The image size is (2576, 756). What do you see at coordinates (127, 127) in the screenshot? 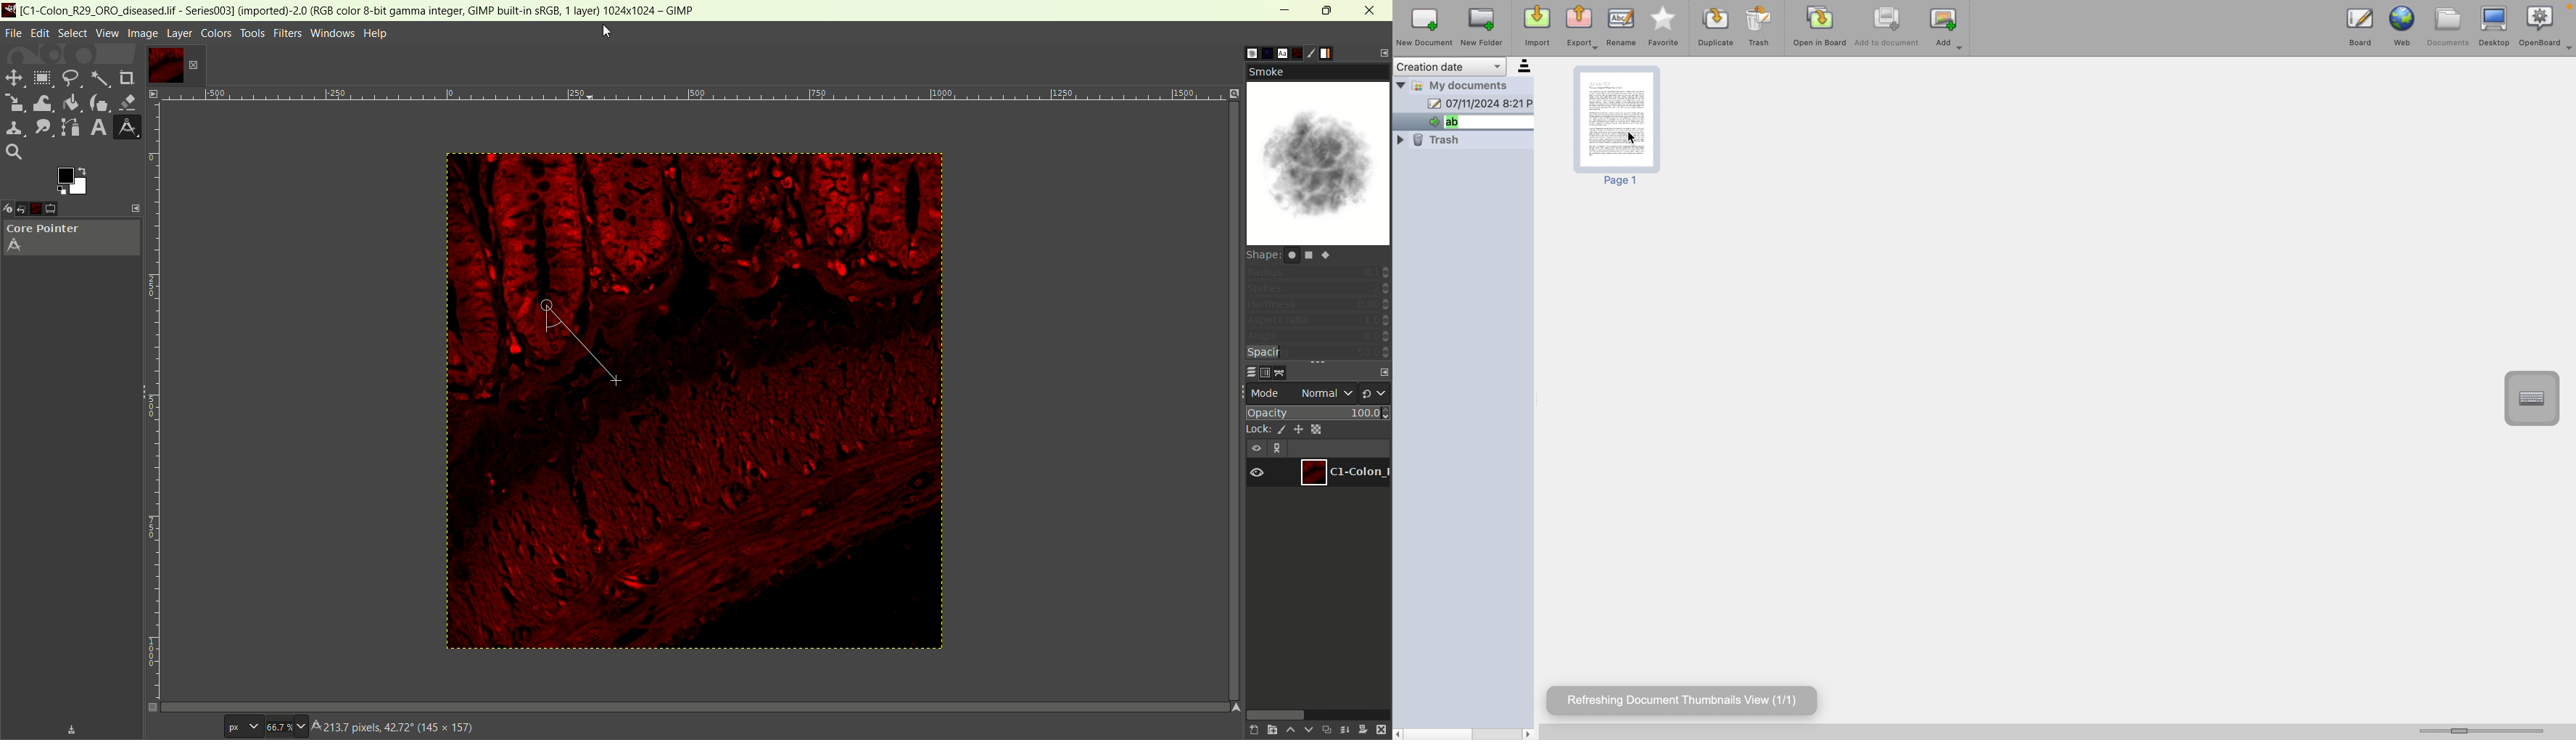
I see `measure tool` at bounding box center [127, 127].